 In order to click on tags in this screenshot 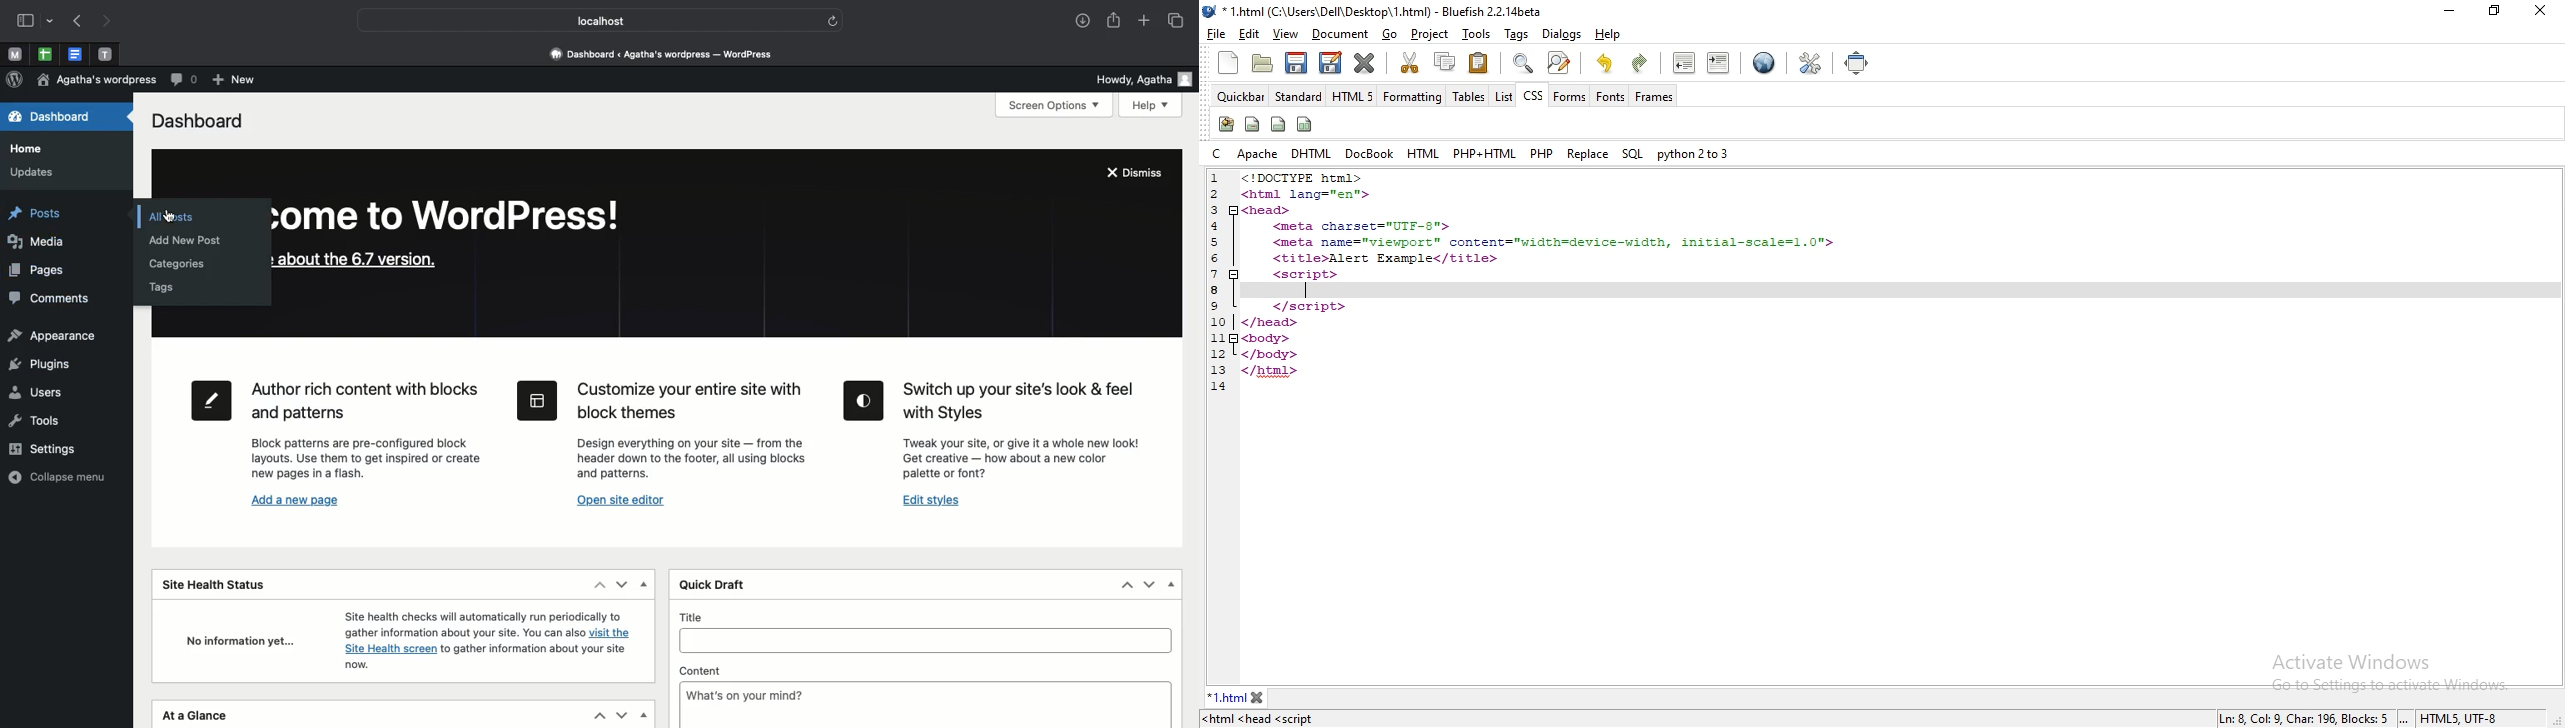, I will do `click(1517, 34)`.